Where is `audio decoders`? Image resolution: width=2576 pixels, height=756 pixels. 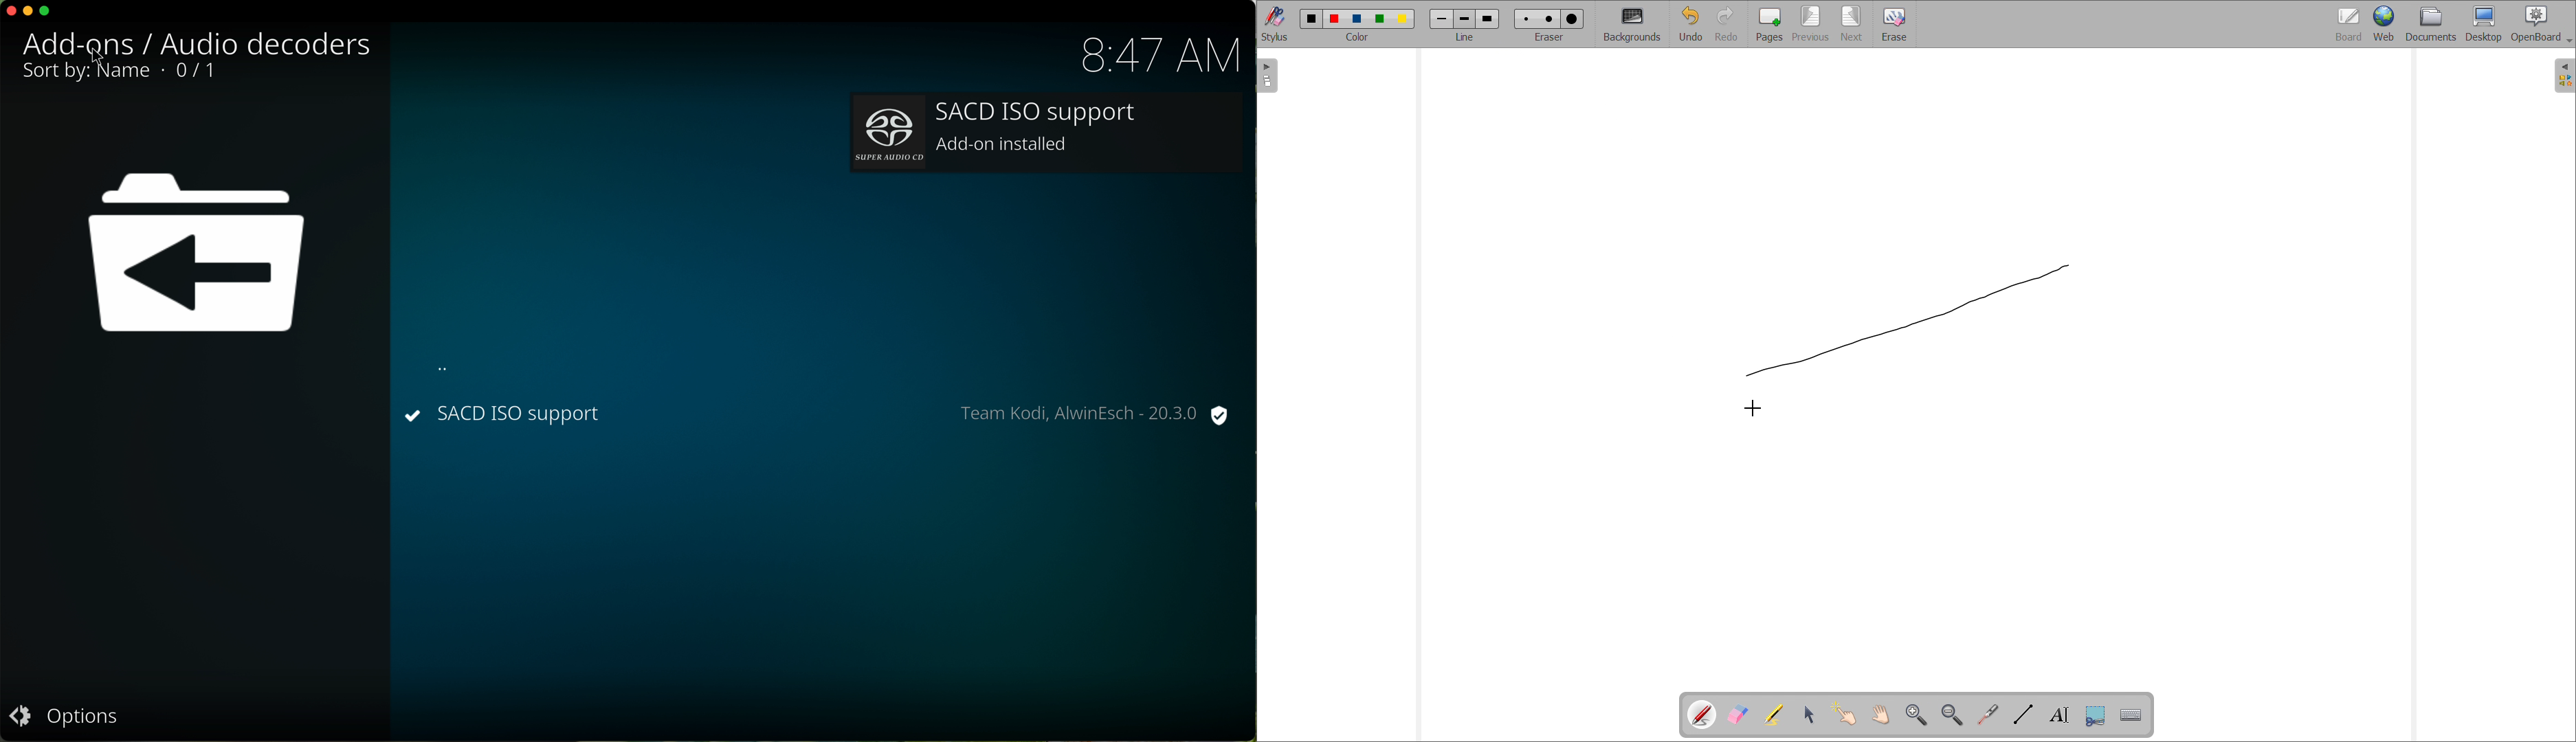
audio decoders is located at coordinates (203, 42).